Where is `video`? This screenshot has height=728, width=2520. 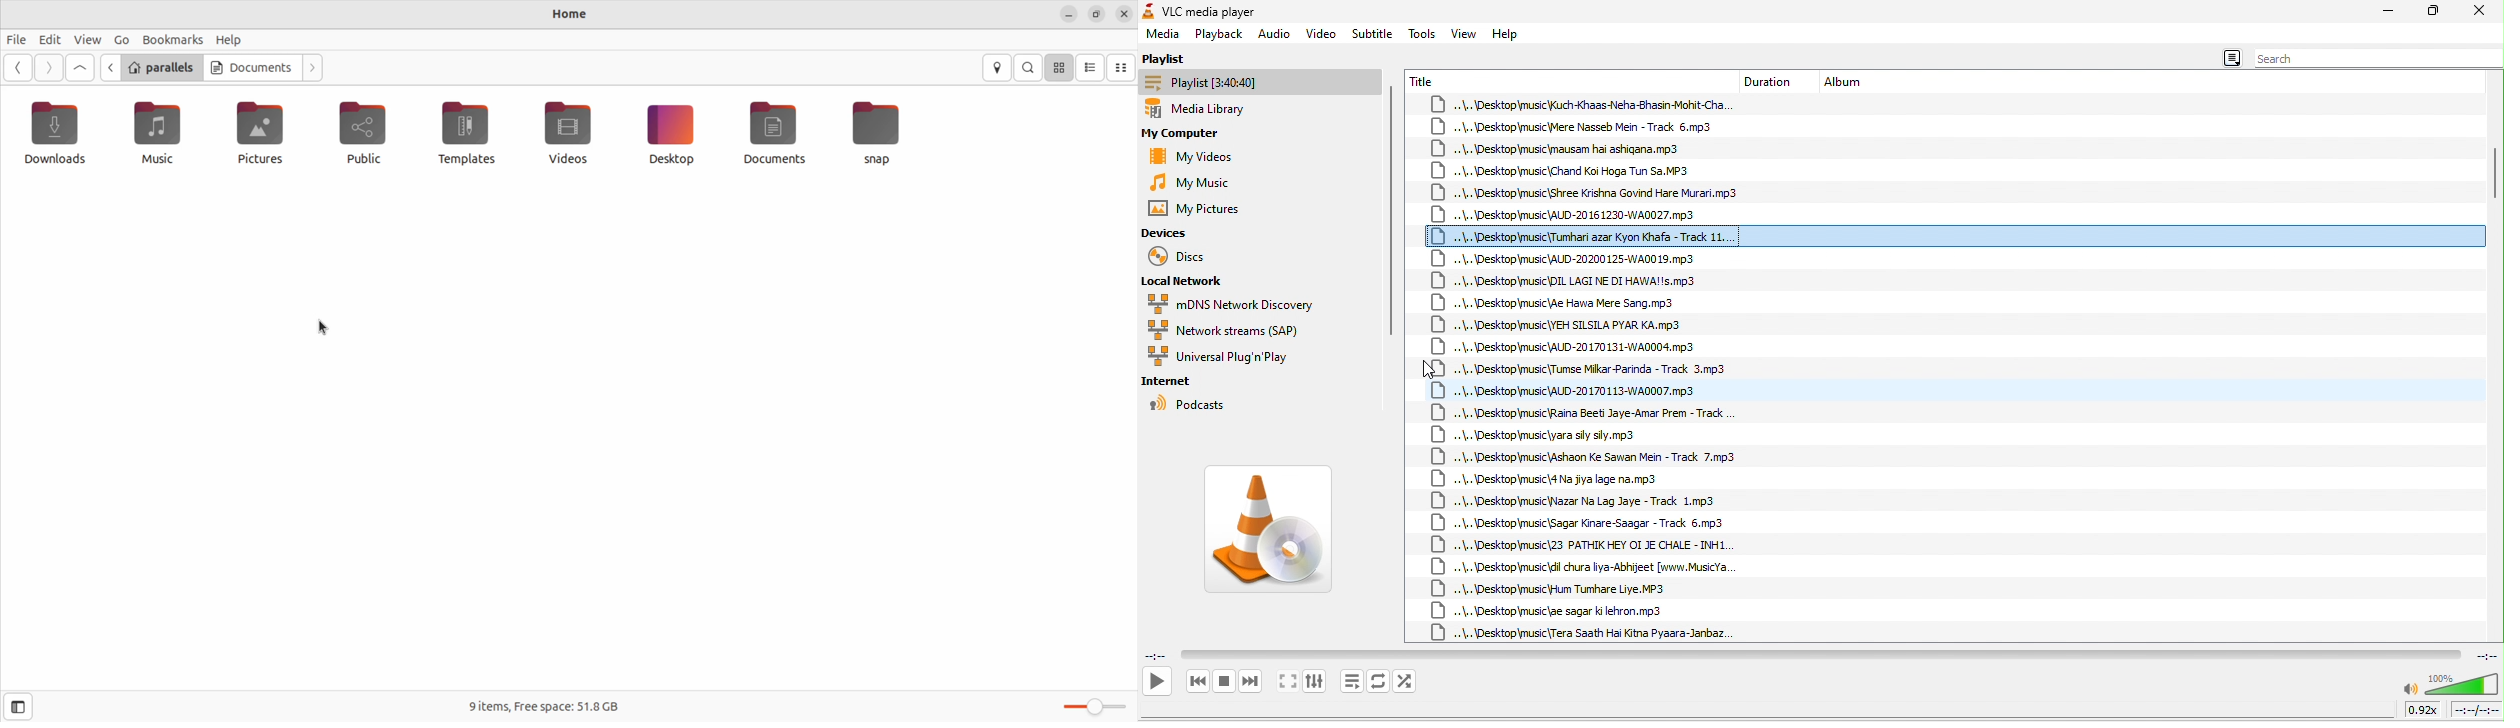
video is located at coordinates (1321, 32).